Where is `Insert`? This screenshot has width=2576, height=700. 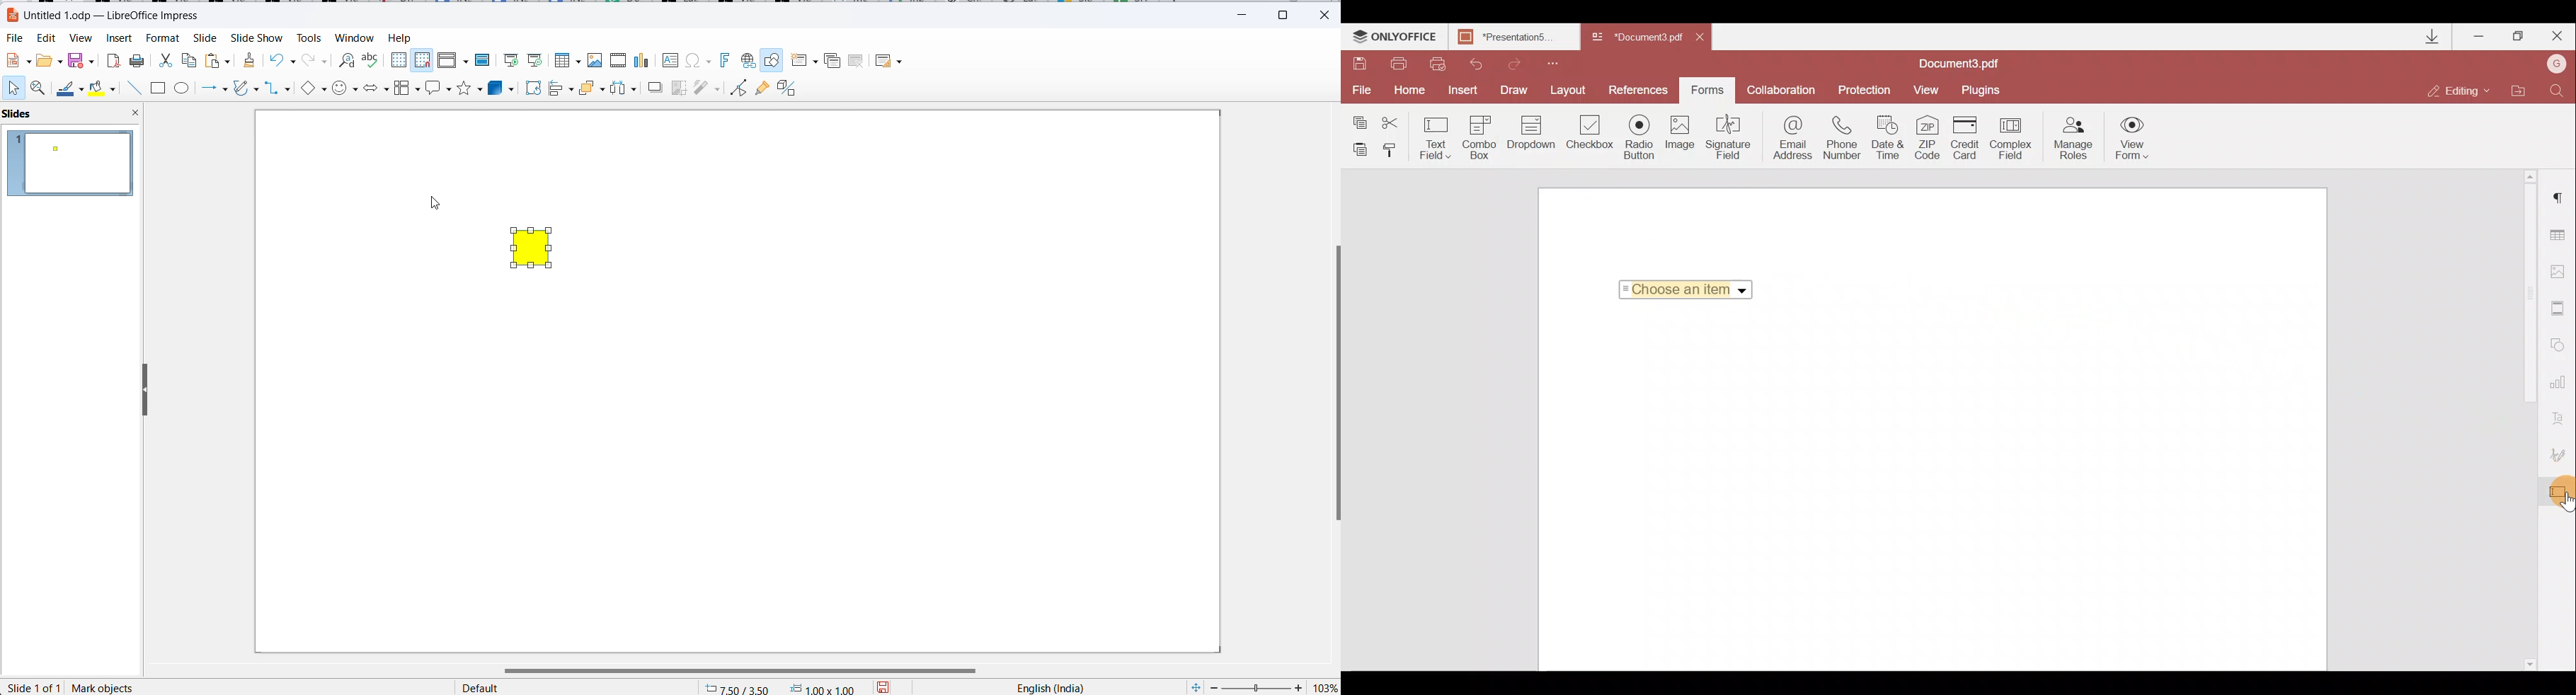 Insert is located at coordinates (1466, 90).